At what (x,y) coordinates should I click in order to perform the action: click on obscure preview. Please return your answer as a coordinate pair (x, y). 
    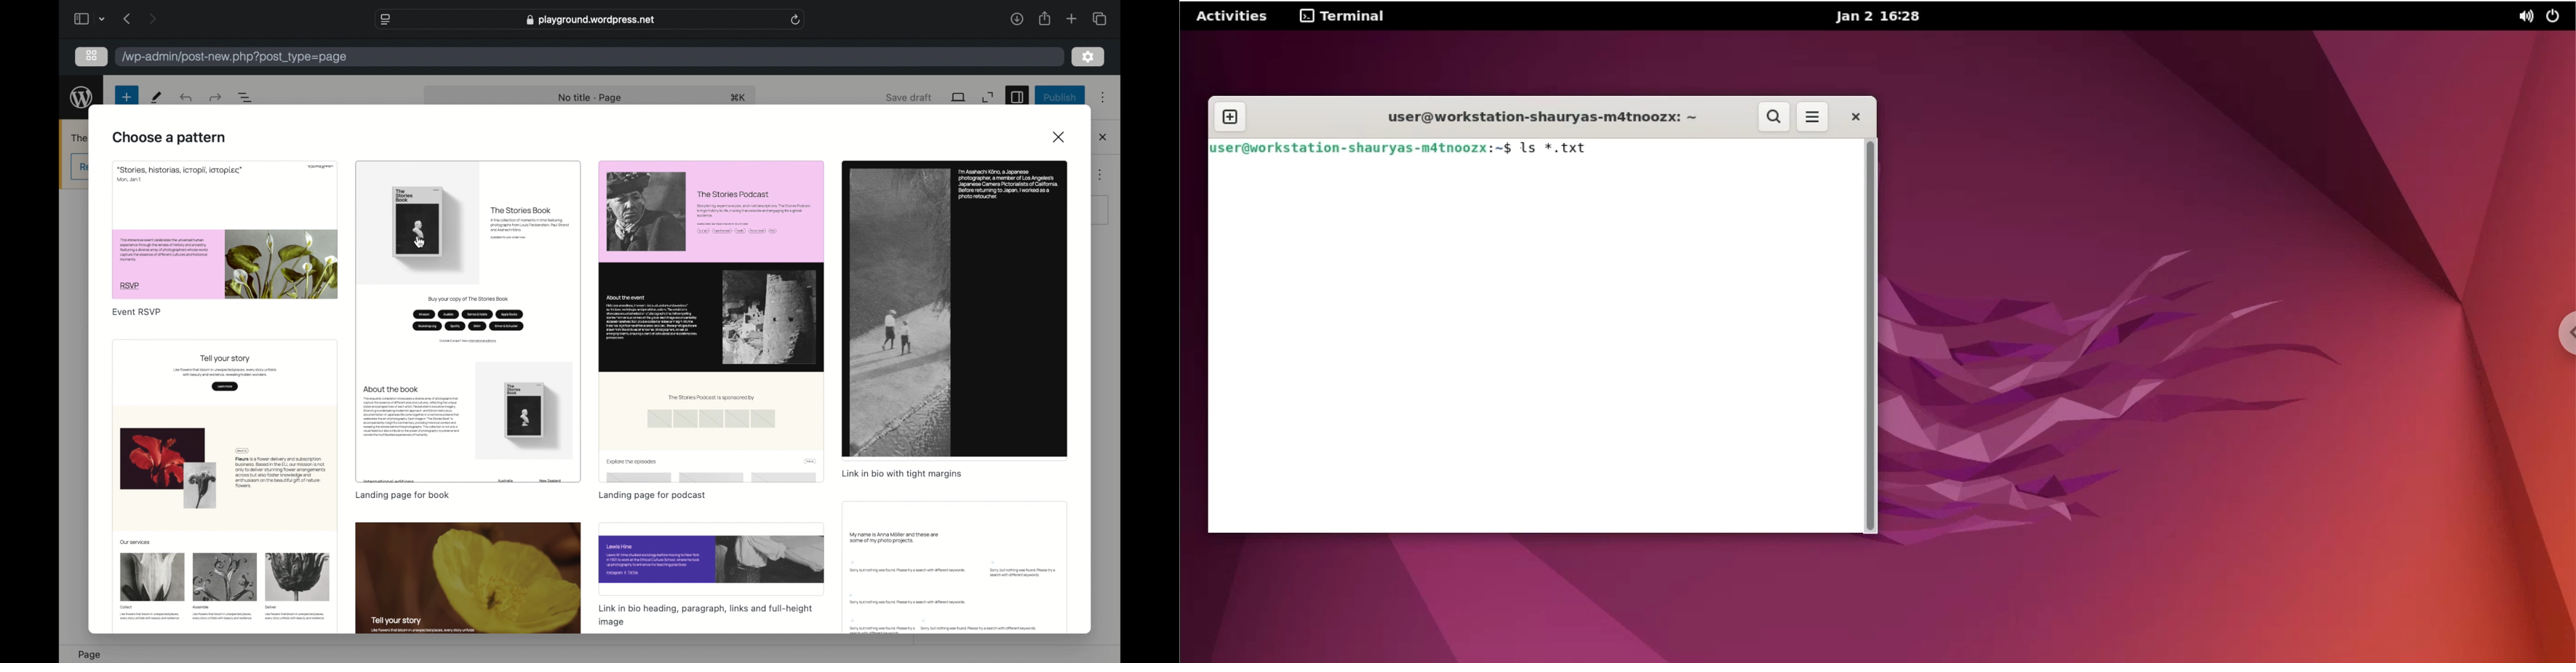
    Looking at the image, I should click on (955, 568).